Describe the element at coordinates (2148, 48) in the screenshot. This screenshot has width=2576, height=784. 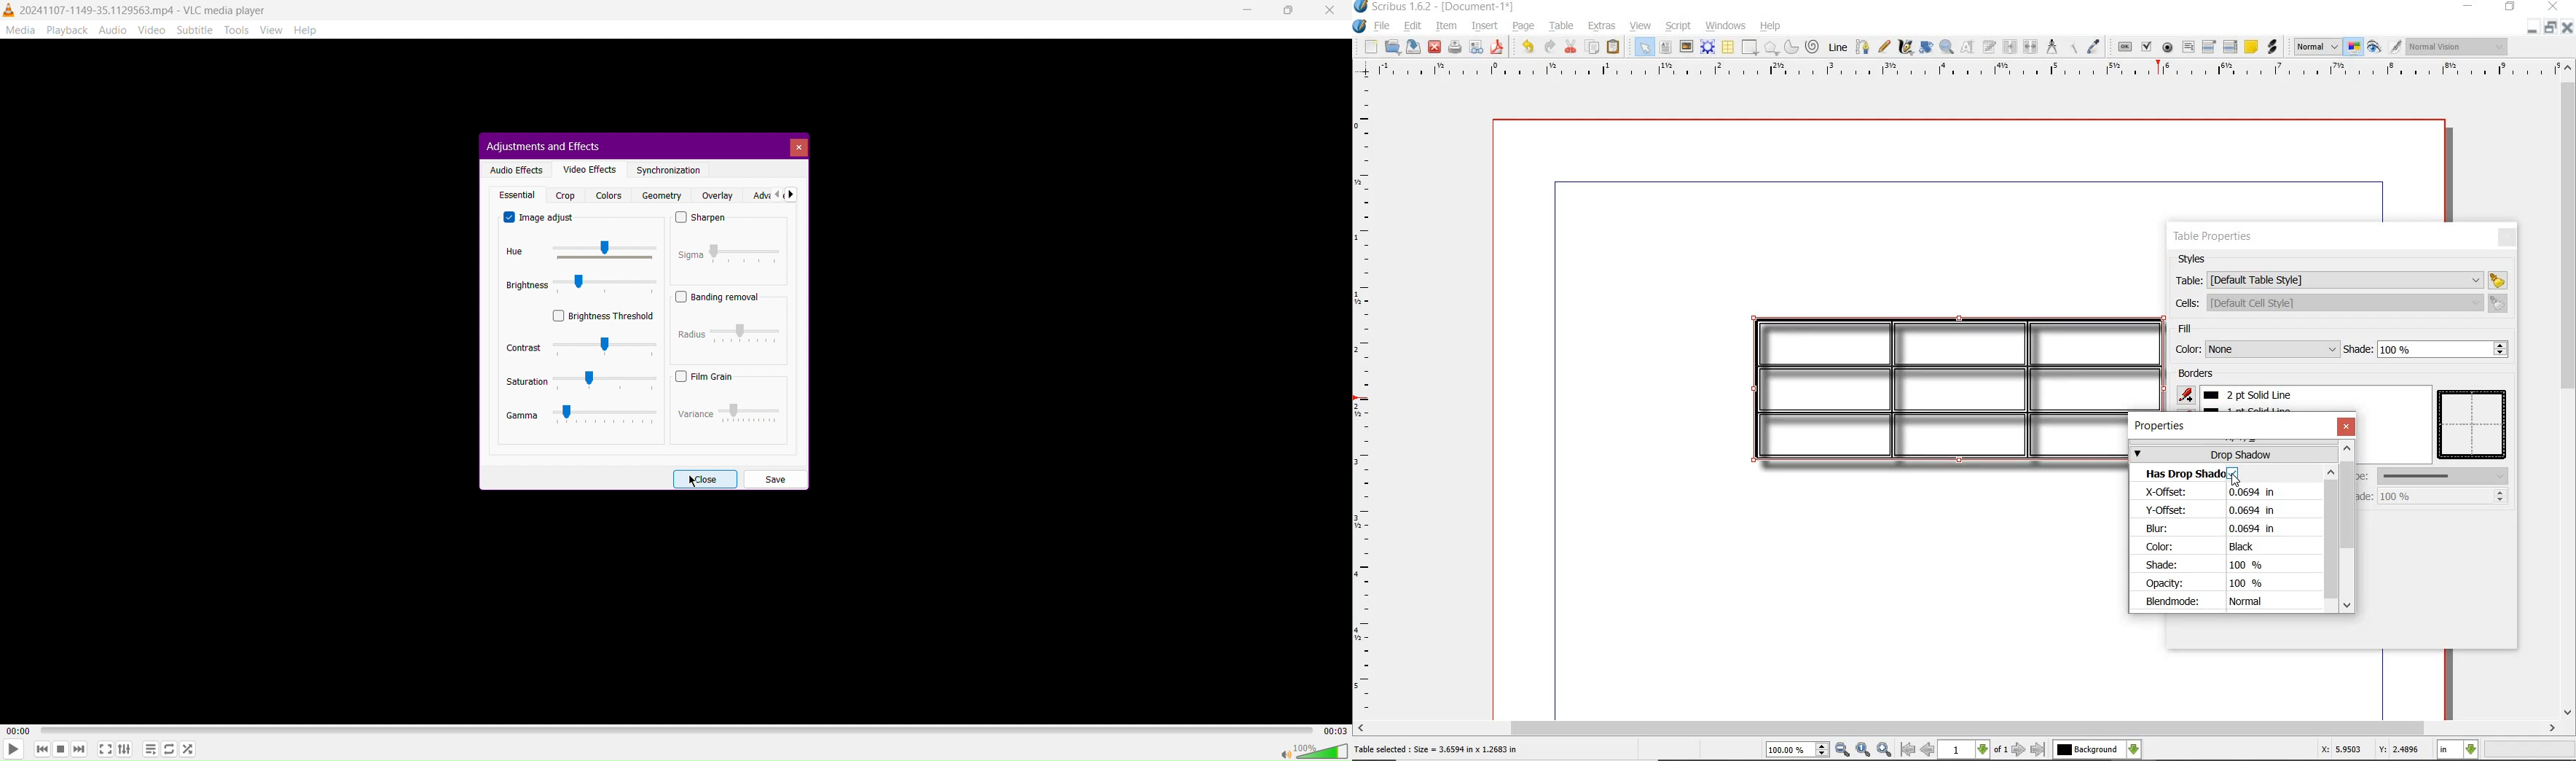
I see `pdf check box` at that location.